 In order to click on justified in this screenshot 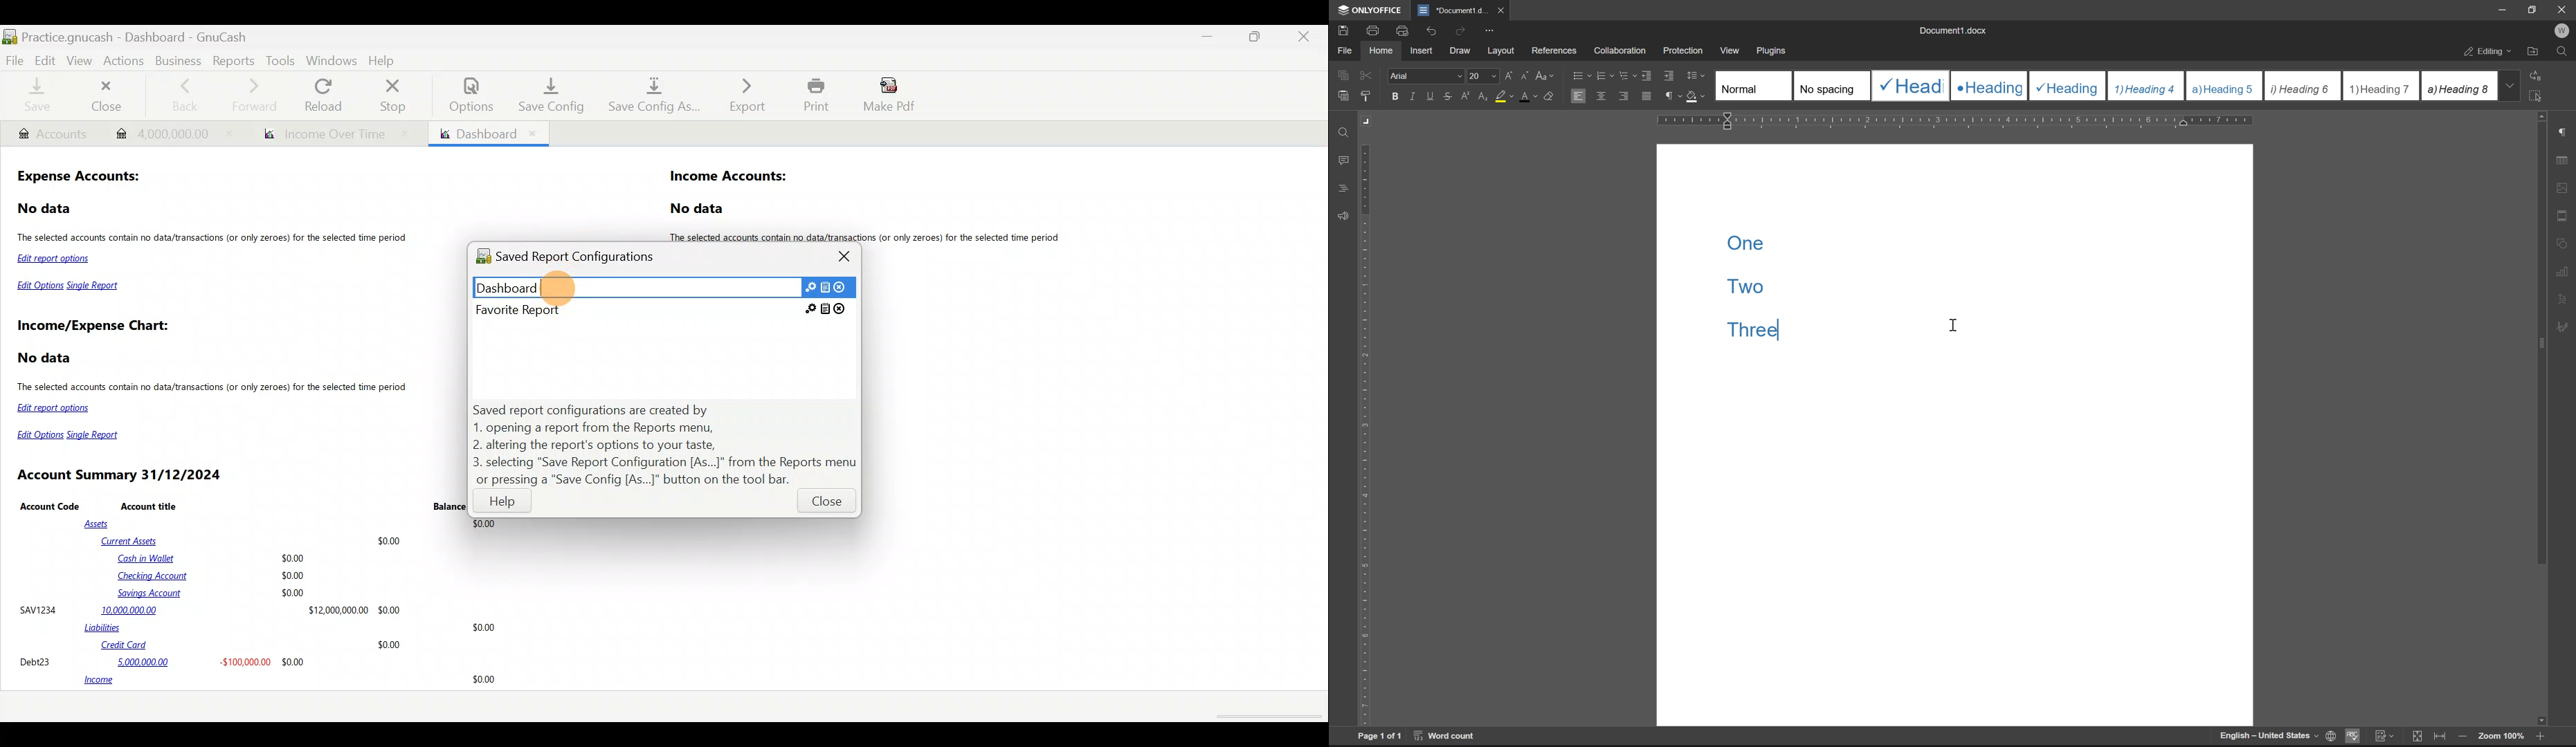, I will do `click(1648, 96)`.